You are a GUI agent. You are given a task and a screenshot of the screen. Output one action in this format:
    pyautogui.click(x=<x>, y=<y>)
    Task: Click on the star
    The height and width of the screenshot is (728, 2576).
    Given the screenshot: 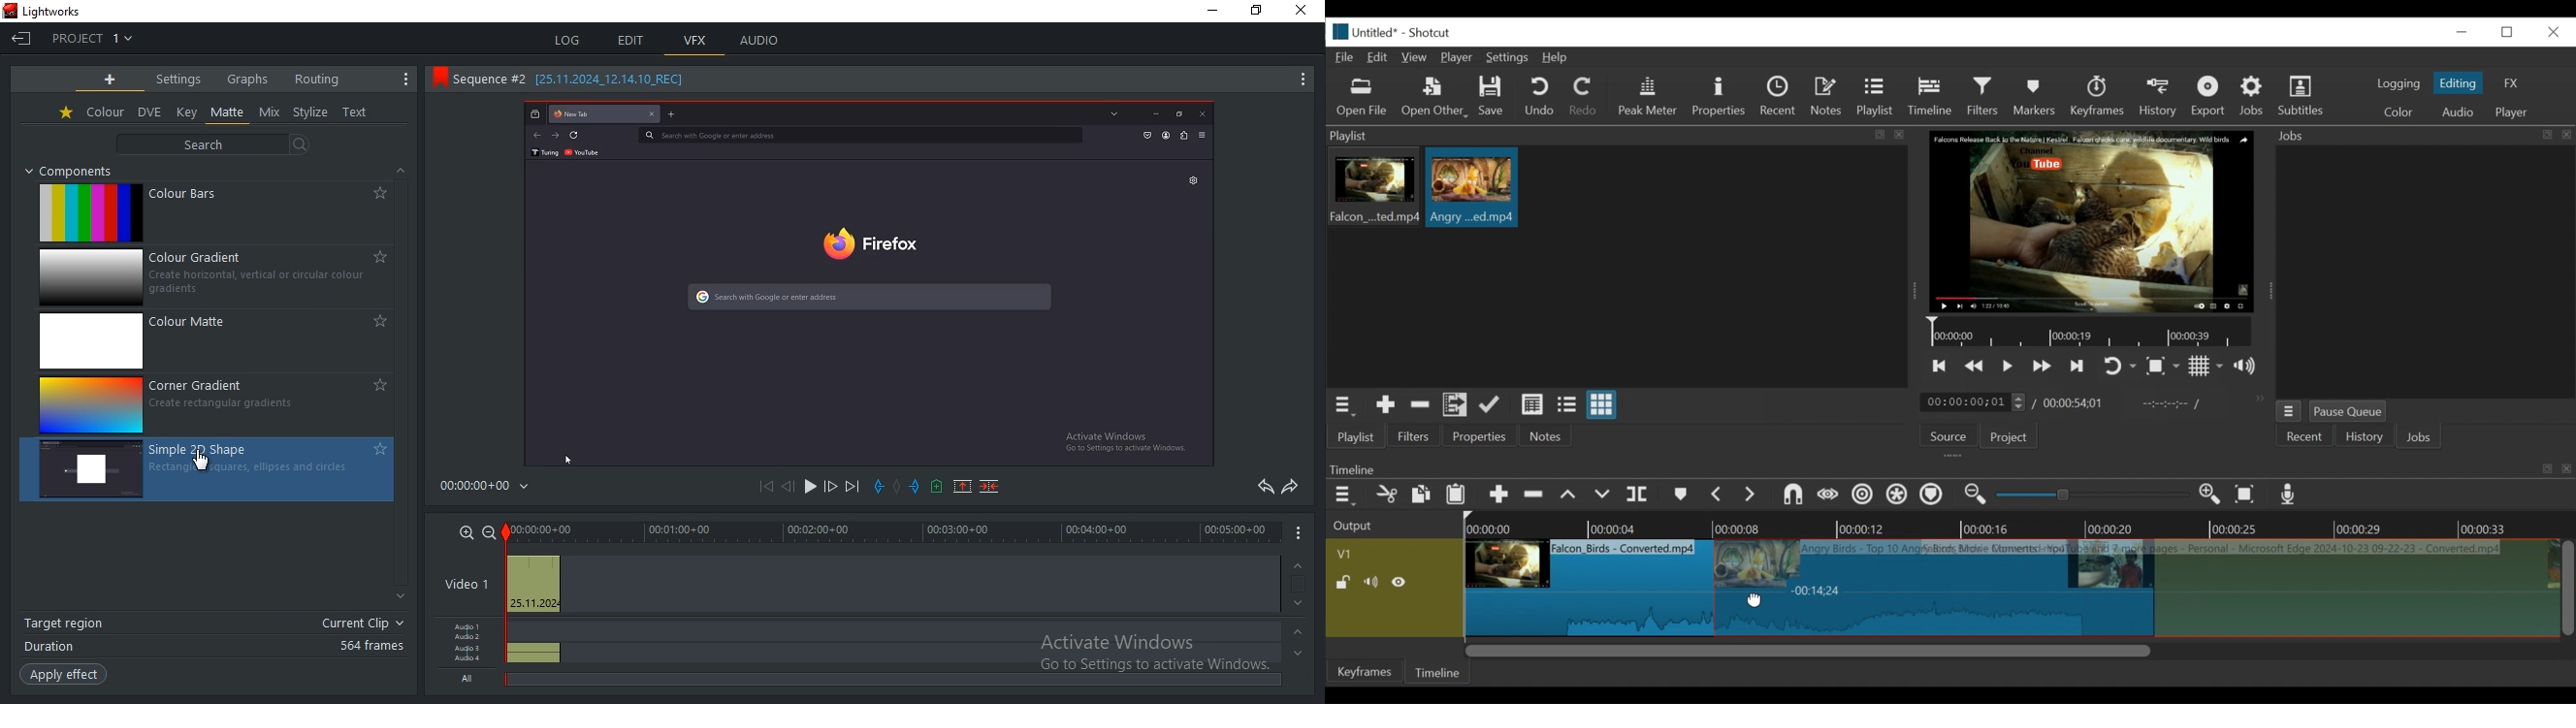 What is the action you would take?
    pyautogui.click(x=67, y=113)
    